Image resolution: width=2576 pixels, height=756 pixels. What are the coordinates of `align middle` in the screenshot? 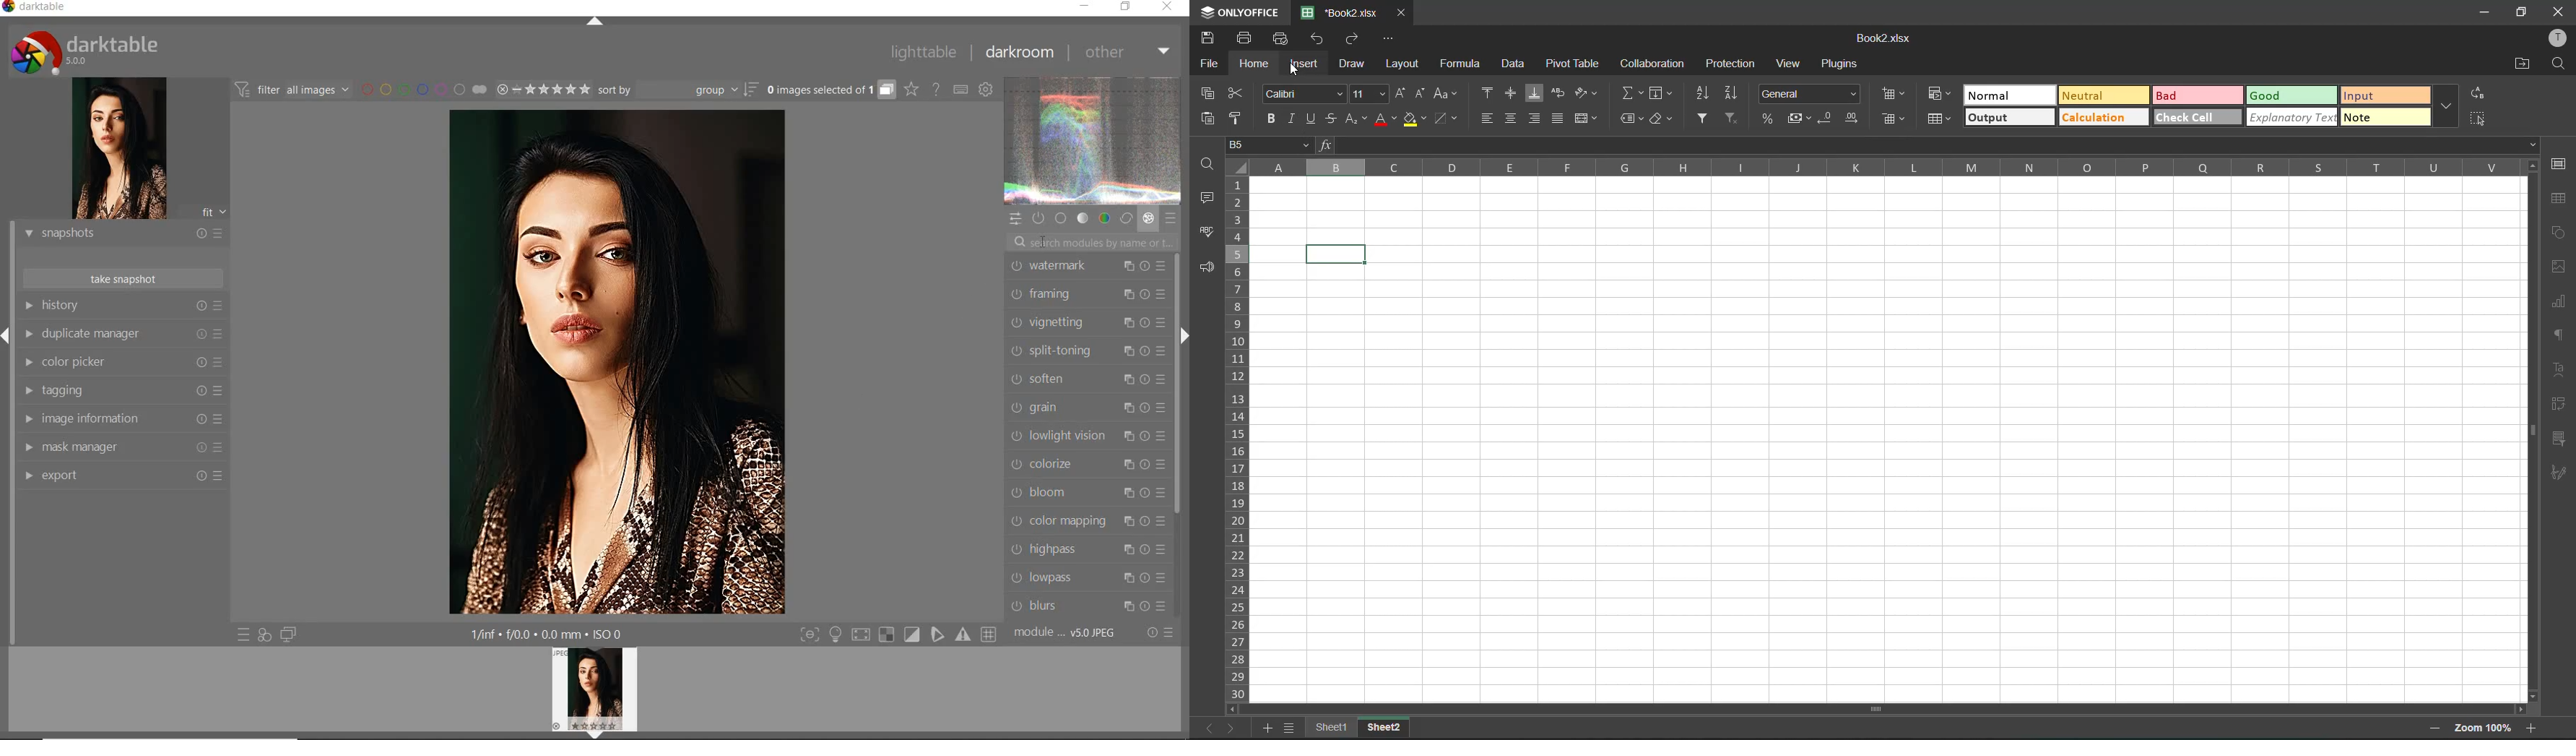 It's located at (1509, 92).